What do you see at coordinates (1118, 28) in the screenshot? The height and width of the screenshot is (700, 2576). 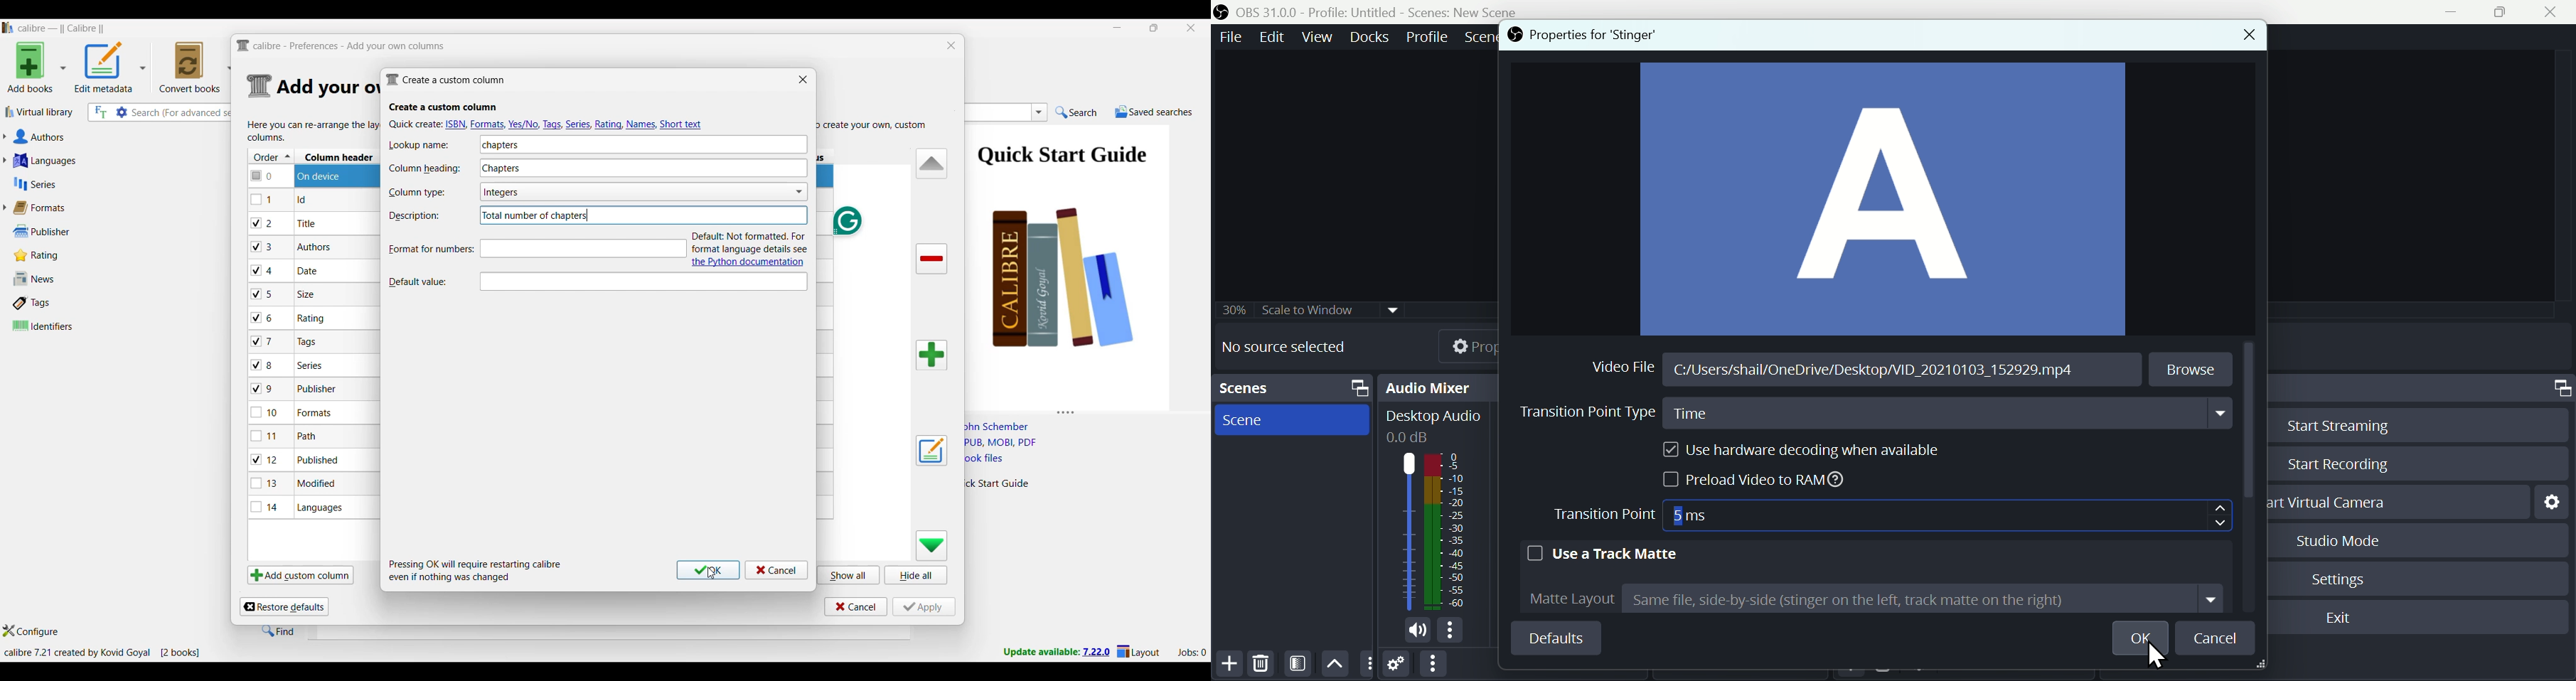 I see `Minimize` at bounding box center [1118, 28].